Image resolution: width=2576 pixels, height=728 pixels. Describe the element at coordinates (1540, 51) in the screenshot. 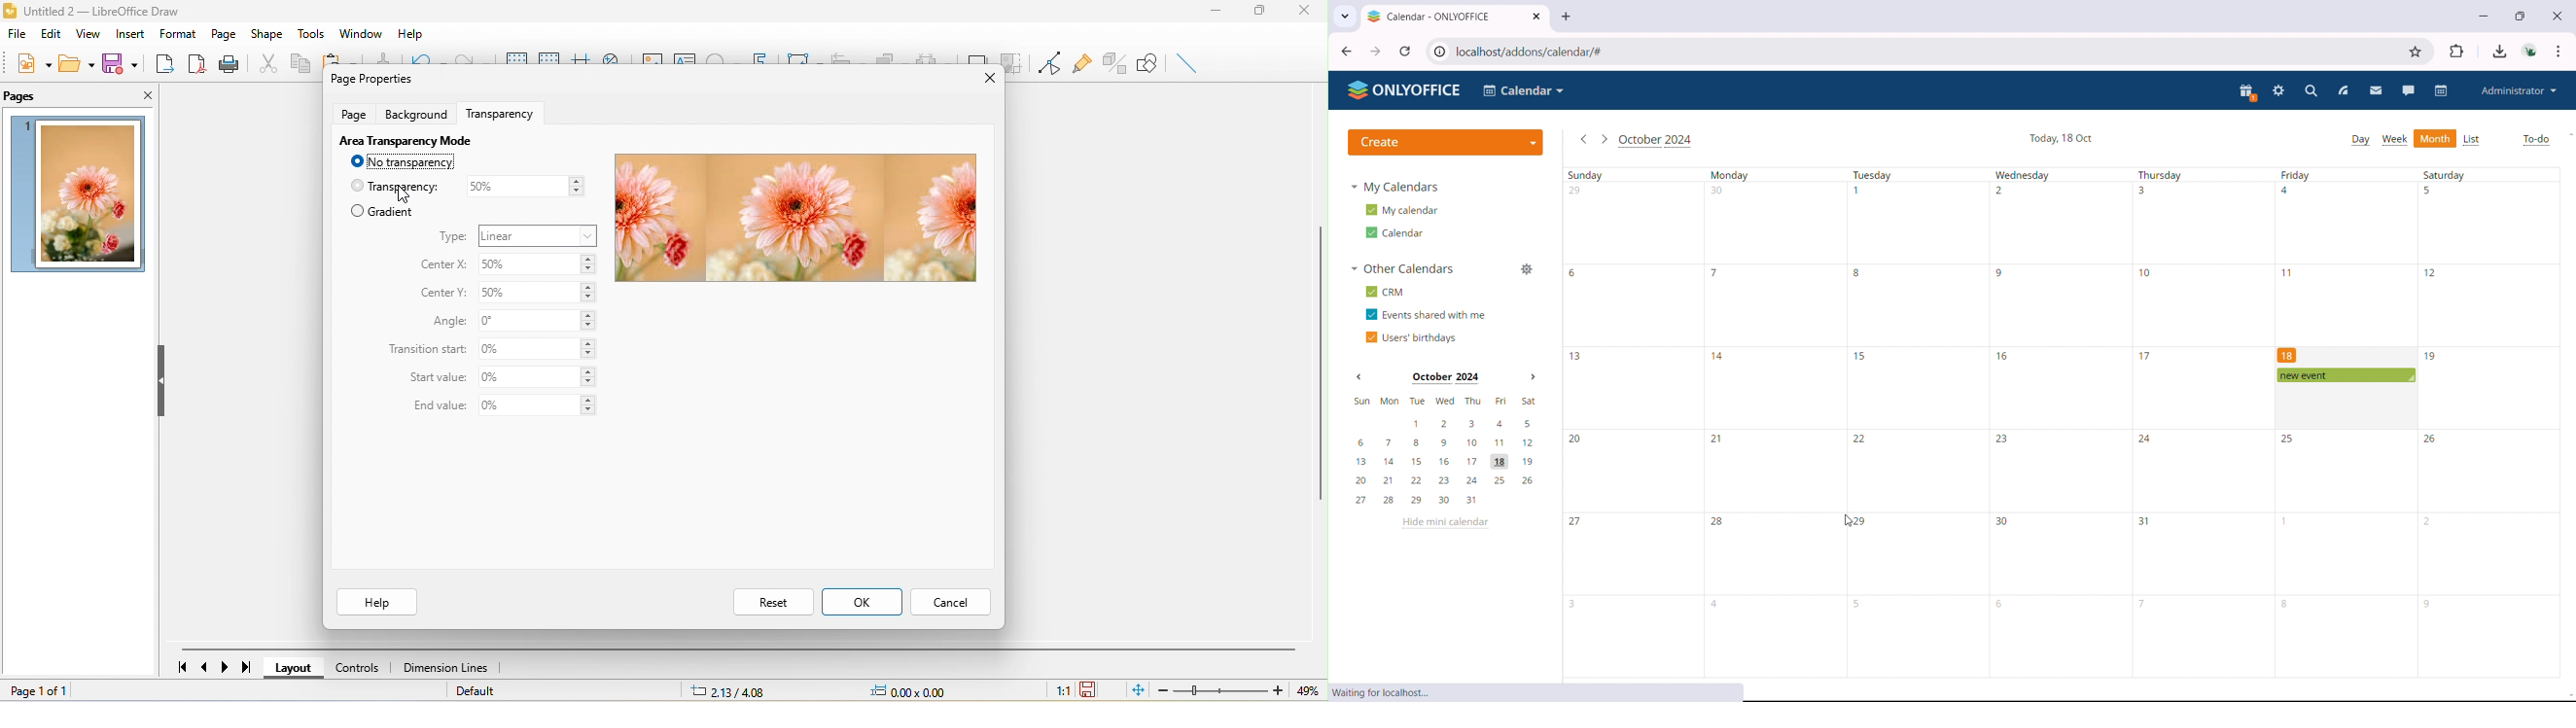

I see `localhost/addons/calendar/#` at that location.